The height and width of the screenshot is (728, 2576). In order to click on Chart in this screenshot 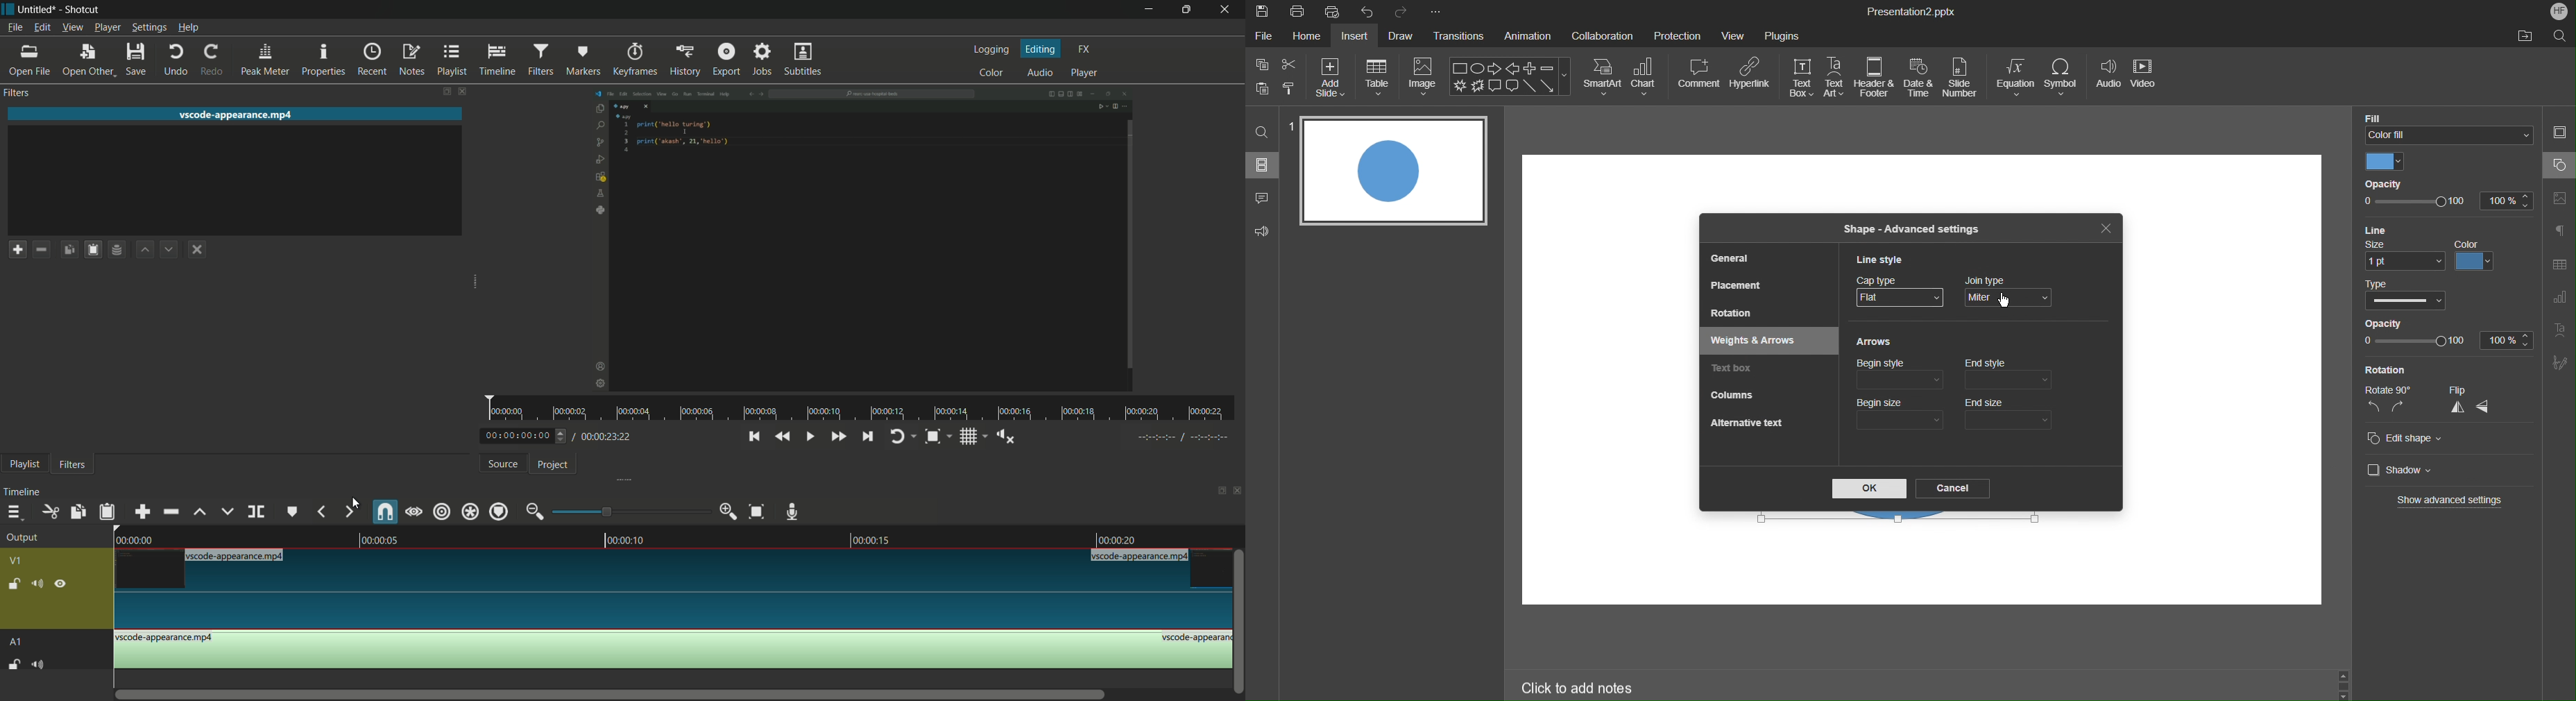, I will do `click(1646, 76)`.